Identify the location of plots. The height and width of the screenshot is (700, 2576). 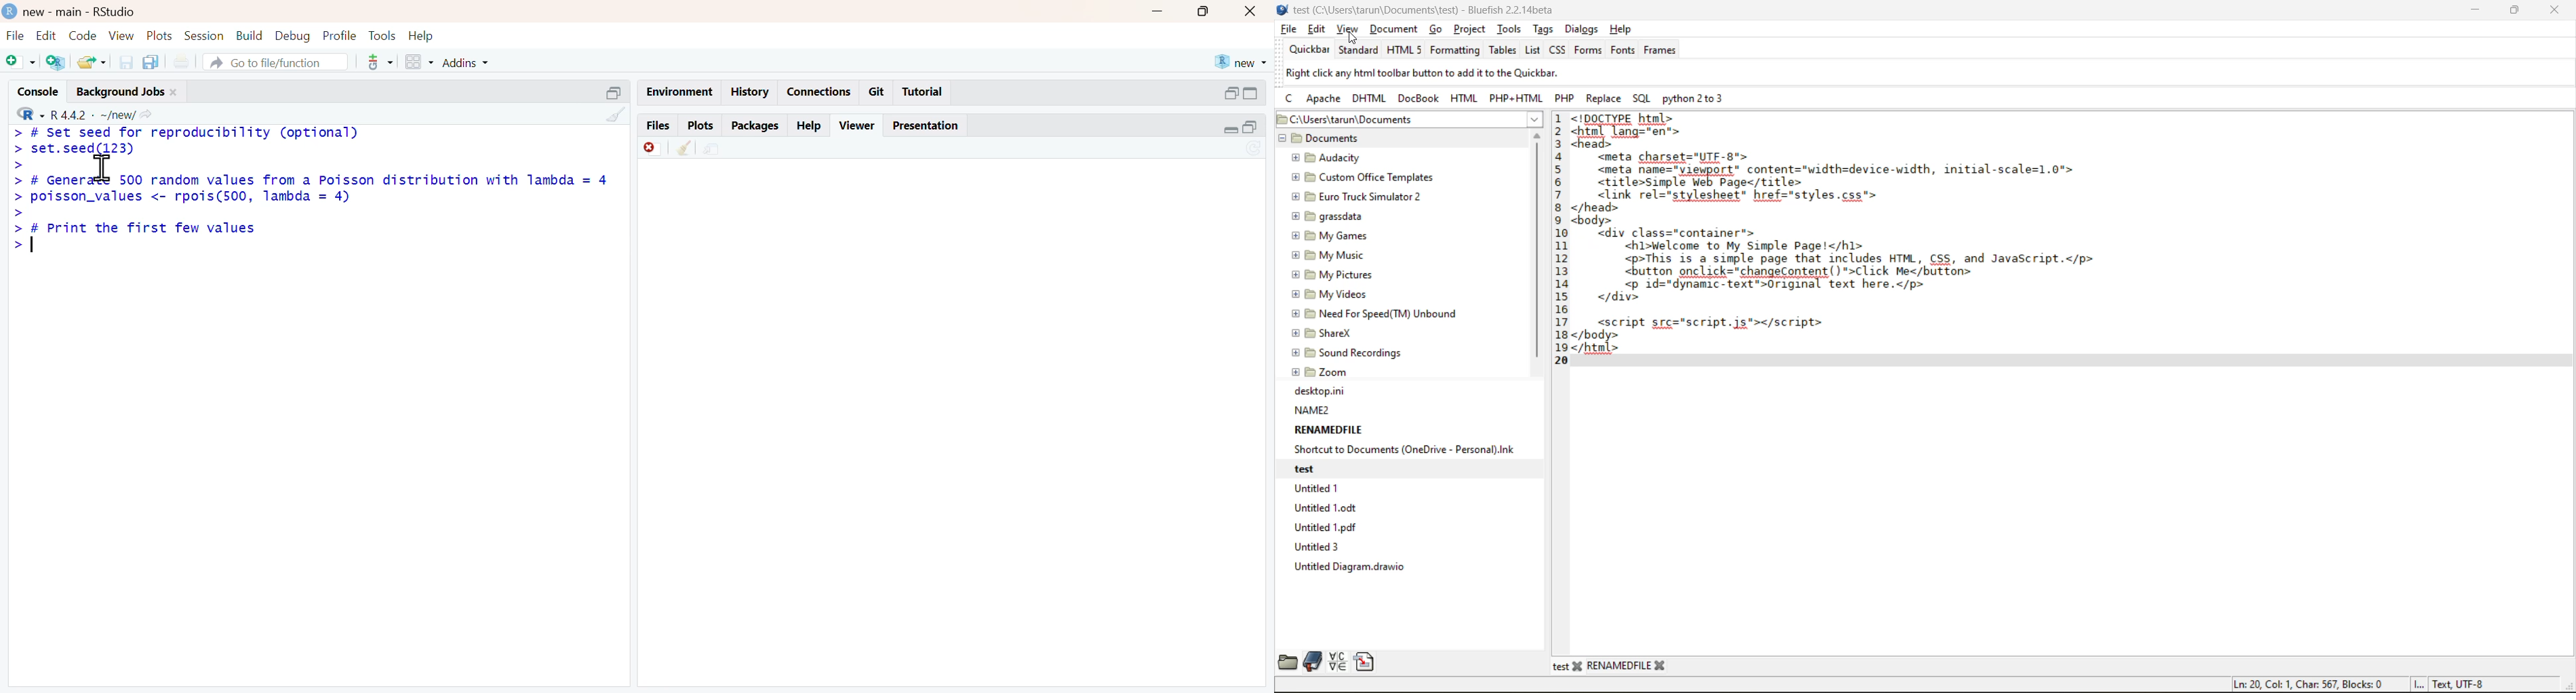
(702, 125).